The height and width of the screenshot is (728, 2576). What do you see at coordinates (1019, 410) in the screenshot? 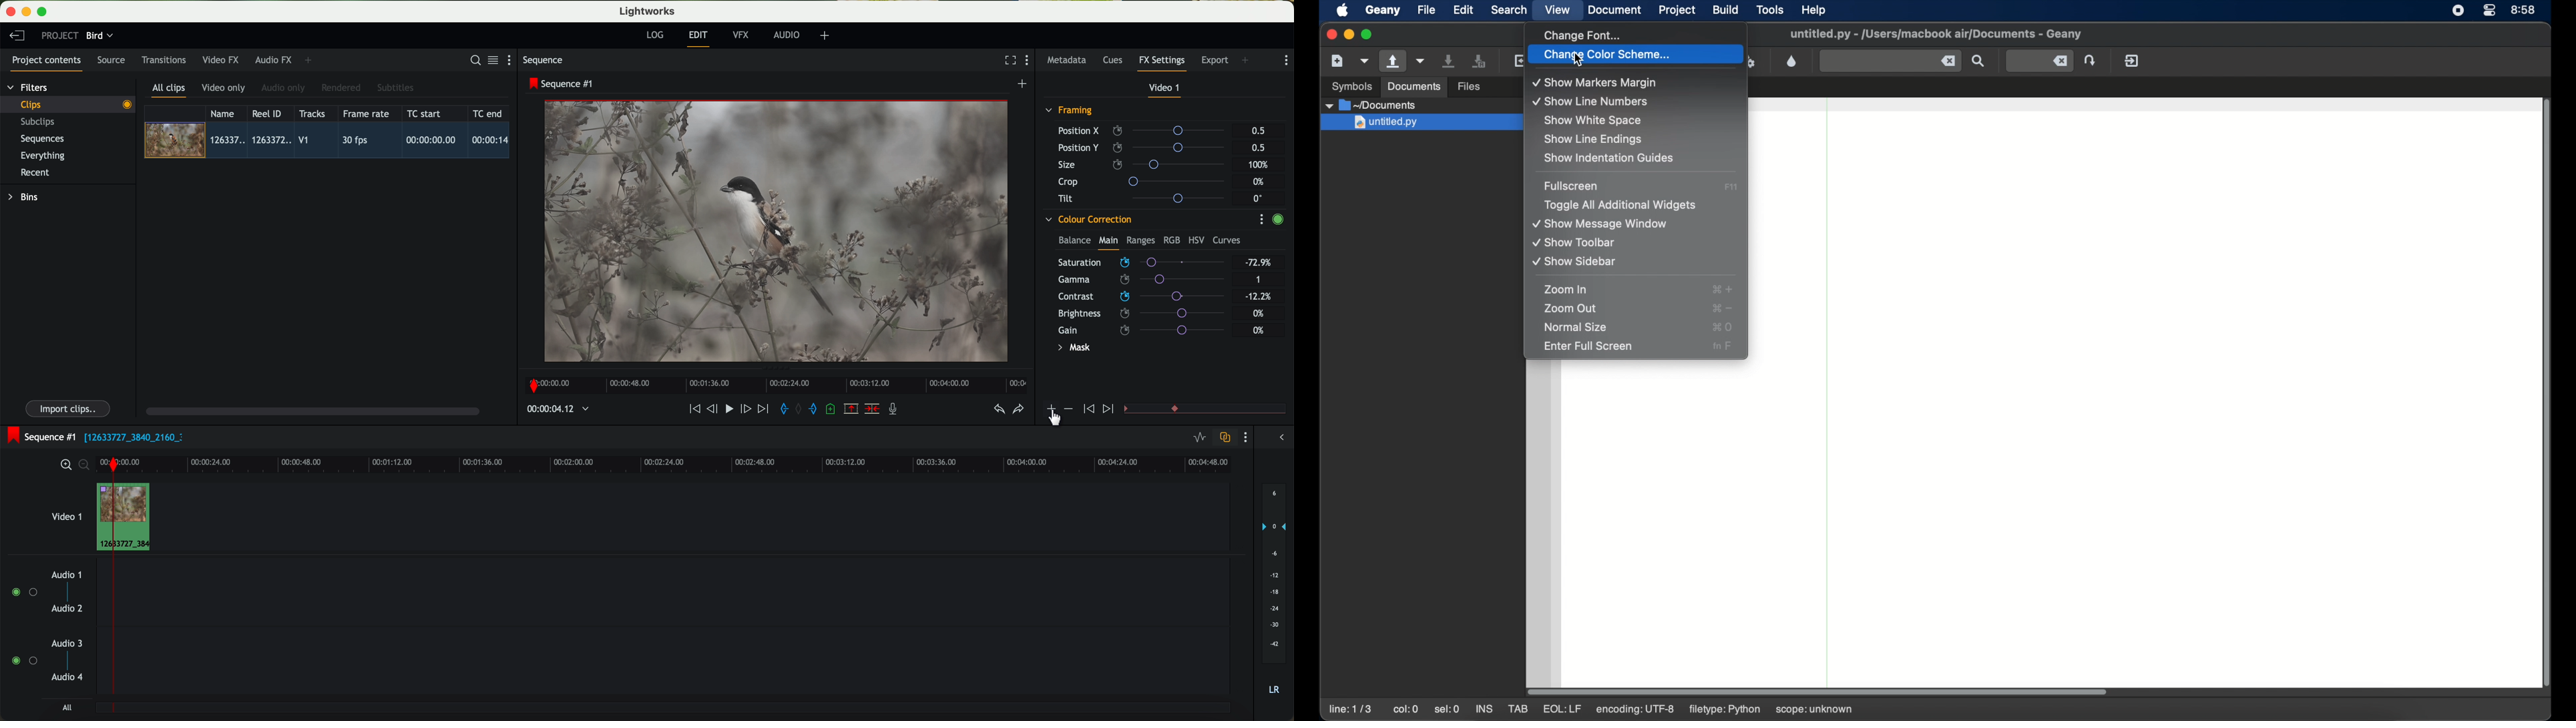
I see `redo` at bounding box center [1019, 410].